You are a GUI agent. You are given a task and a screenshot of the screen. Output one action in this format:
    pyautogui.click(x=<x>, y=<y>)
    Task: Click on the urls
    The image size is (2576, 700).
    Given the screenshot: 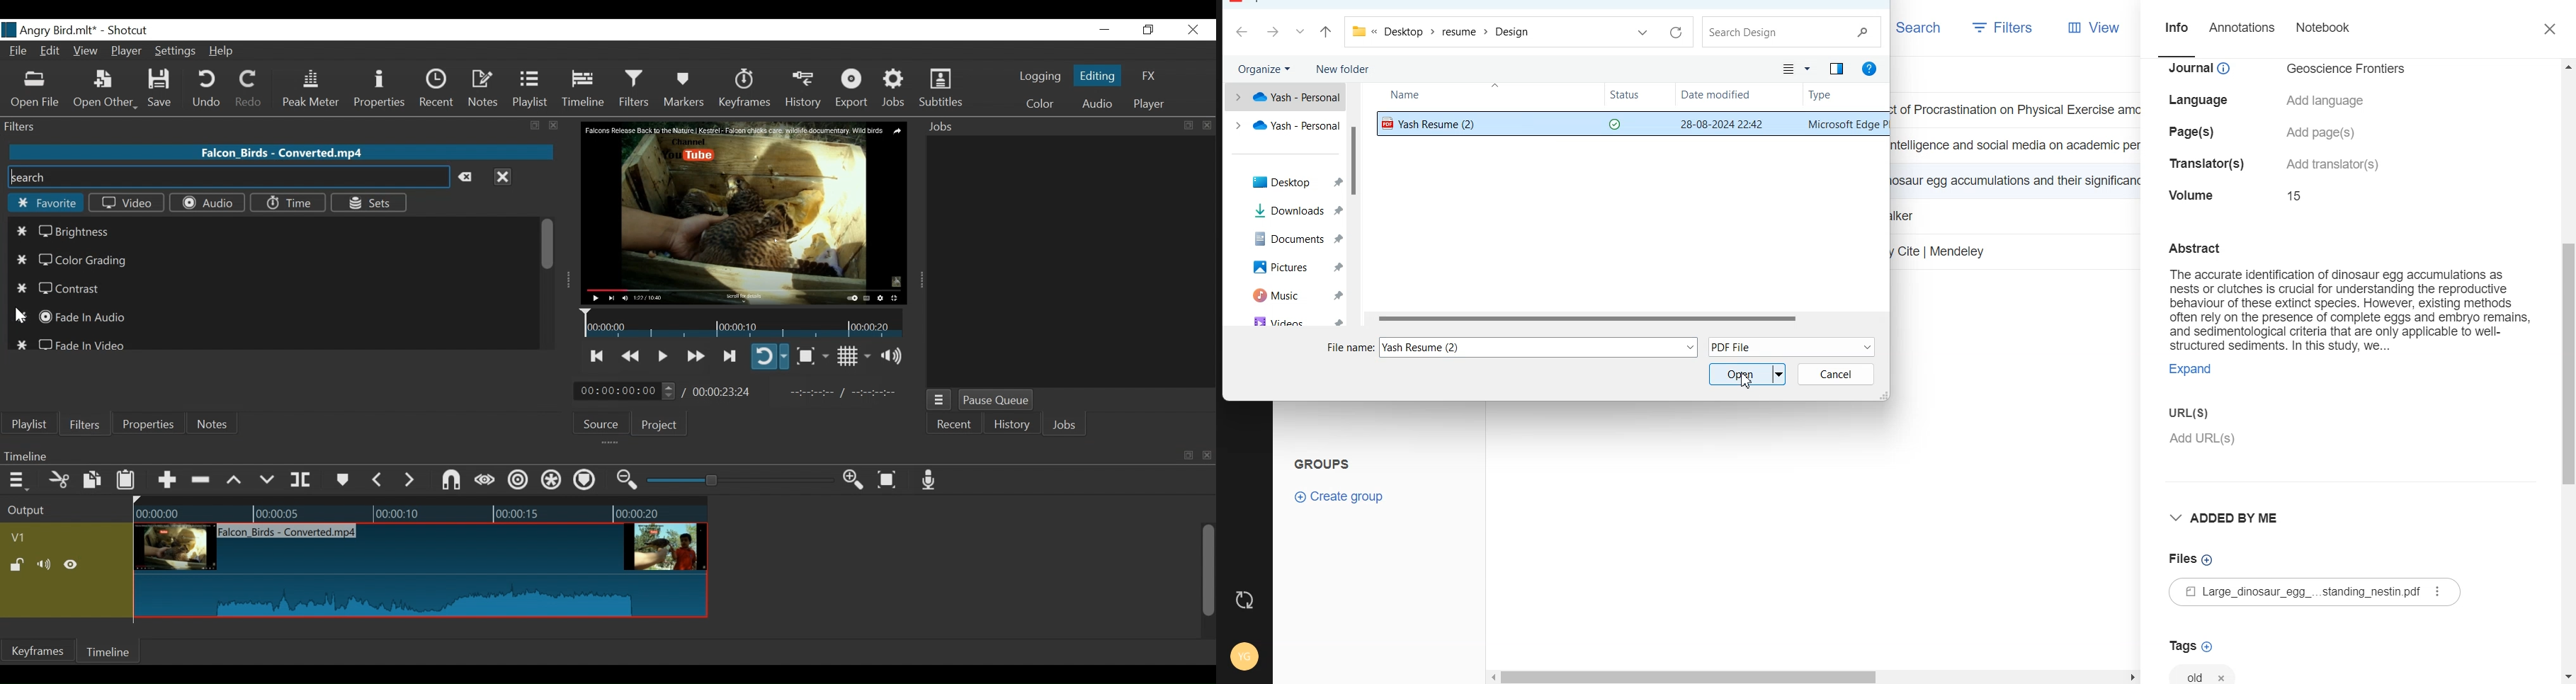 What is the action you would take?
    pyautogui.click(x=2186, y=411)
    